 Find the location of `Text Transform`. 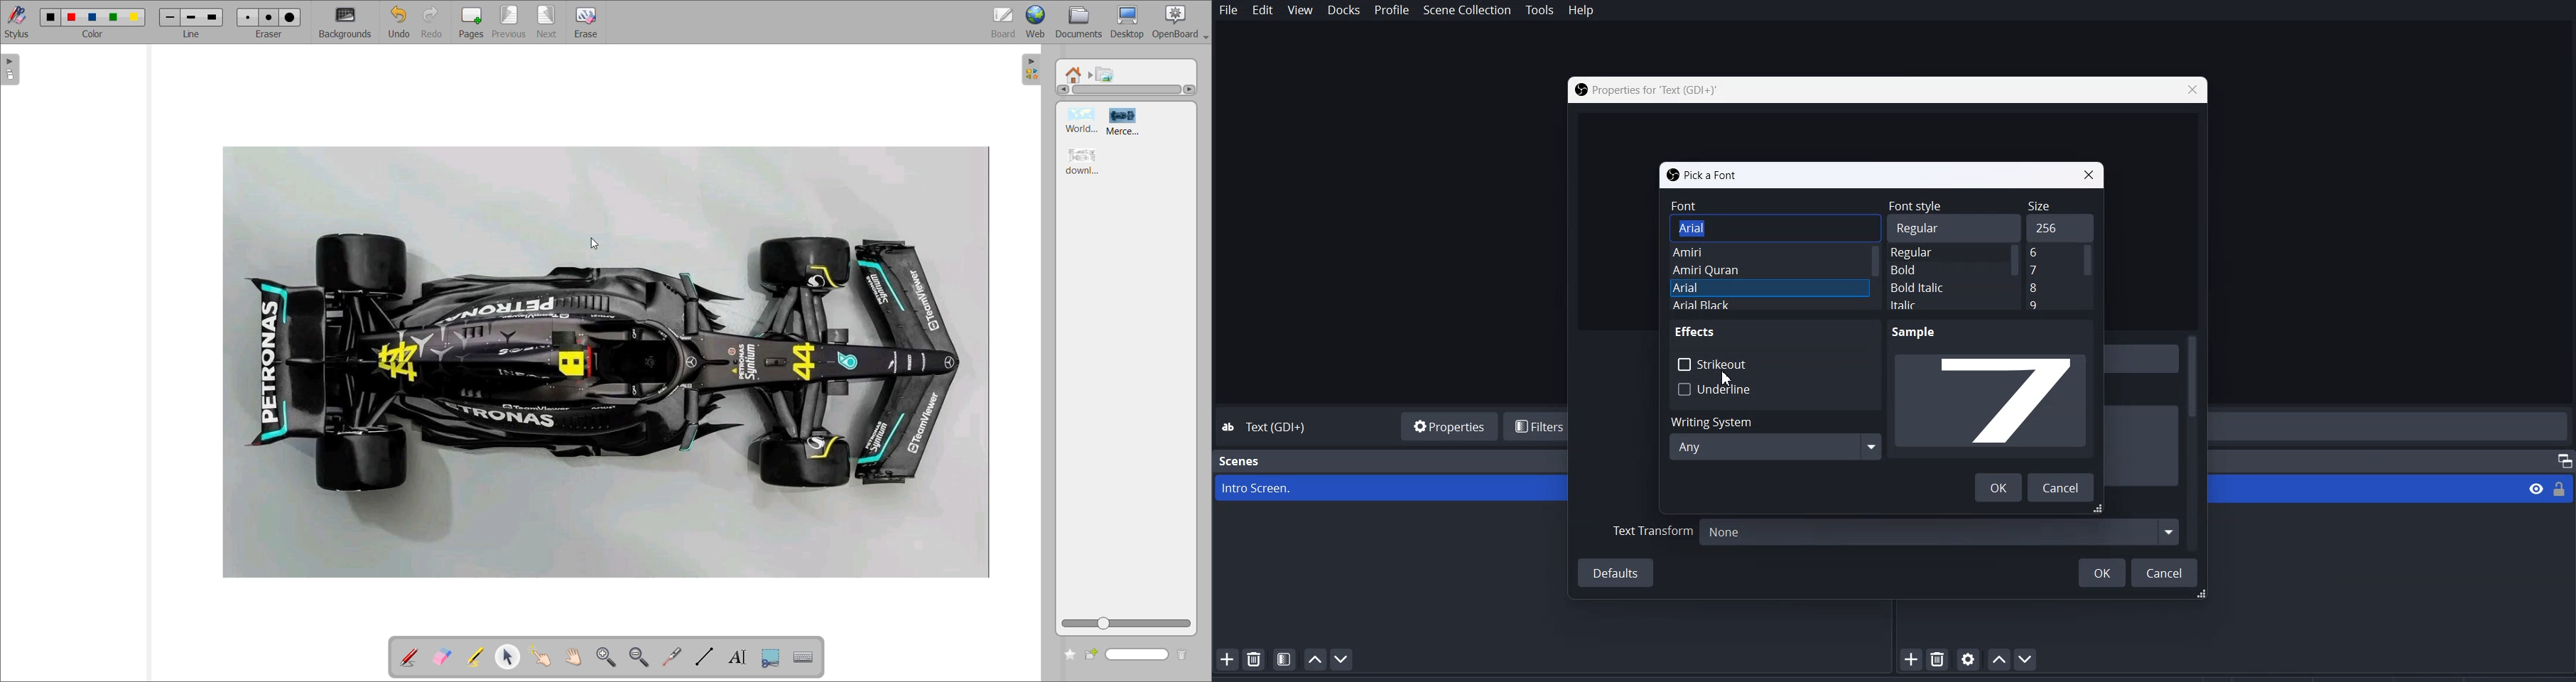

Text Transform is located at coordinates (1653, 534).